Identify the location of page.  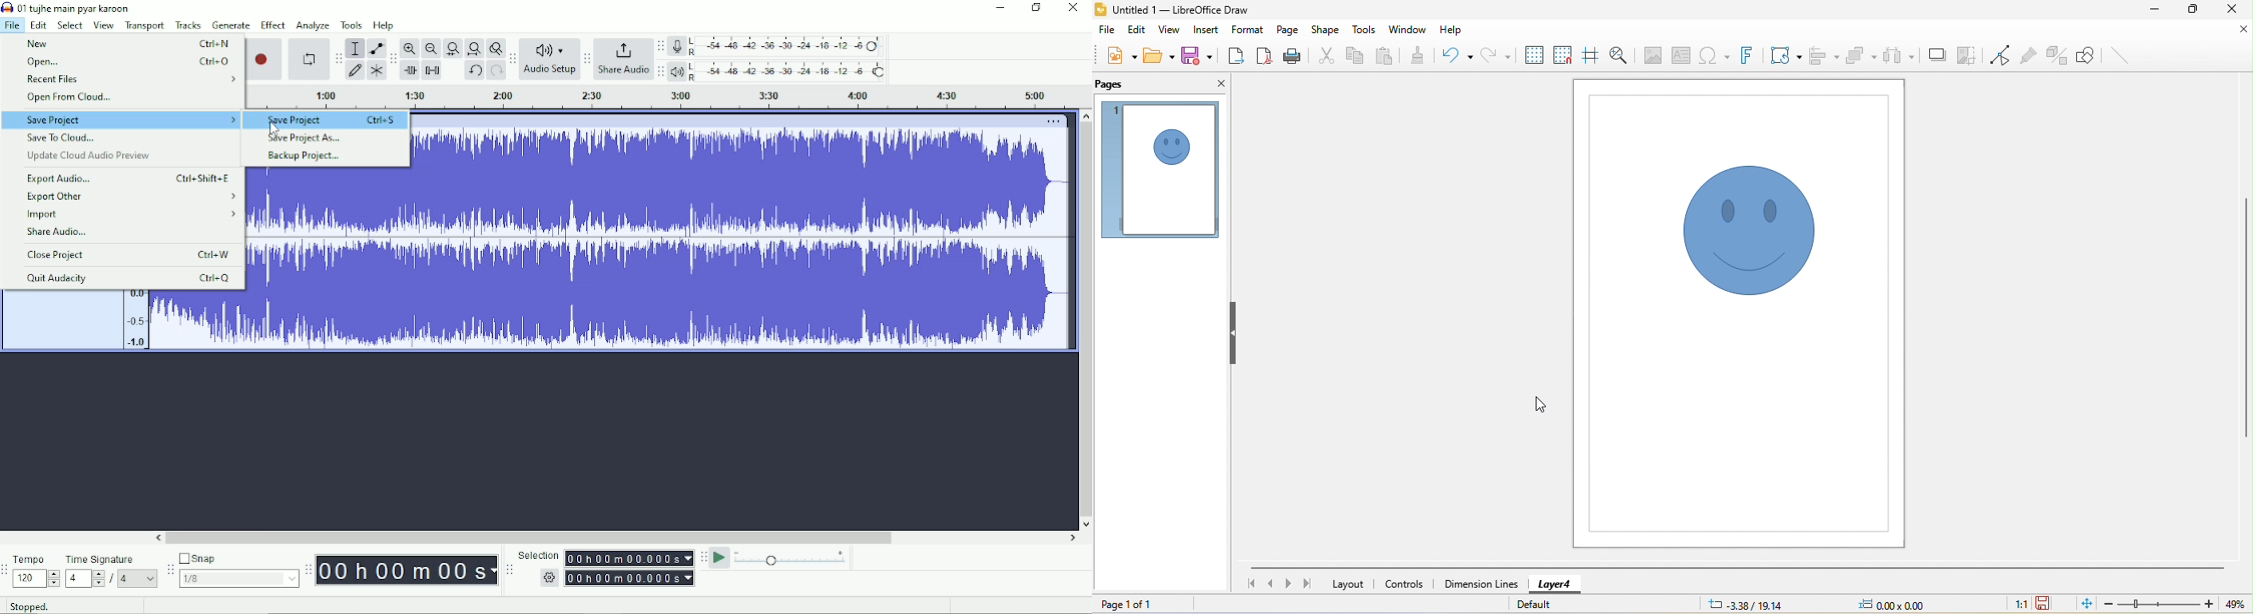
(1287, 31).